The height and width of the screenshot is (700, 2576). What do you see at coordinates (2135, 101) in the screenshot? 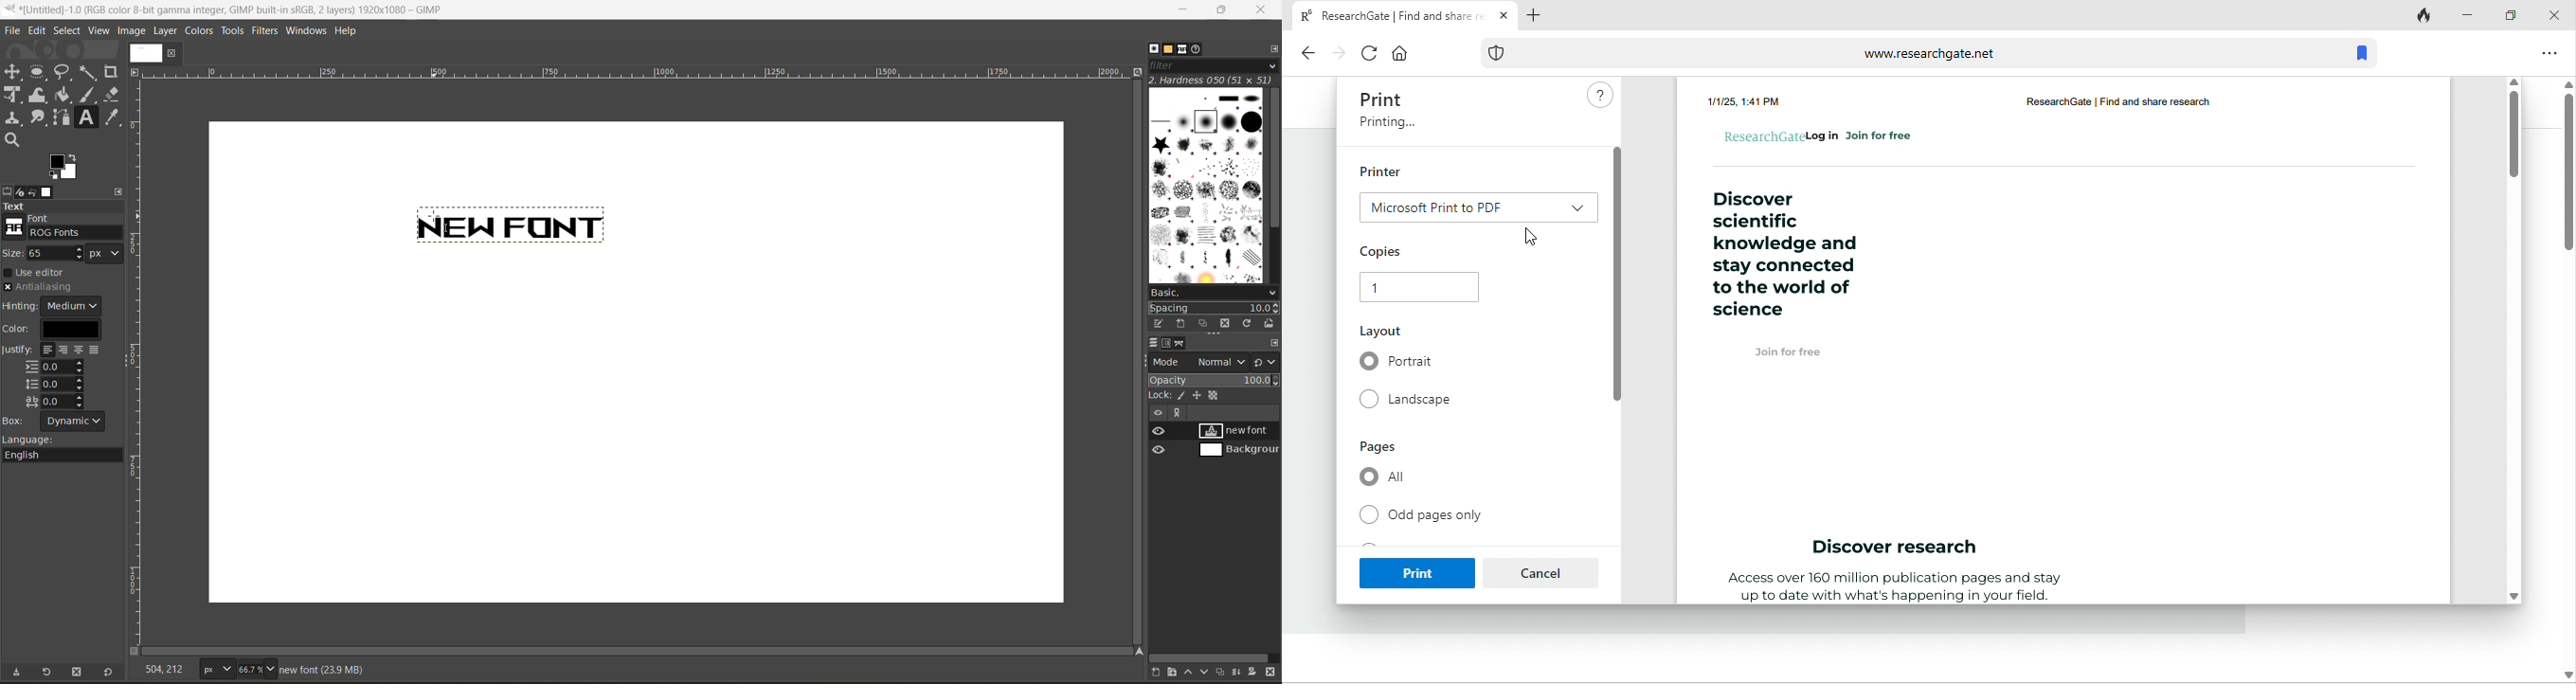
I see `research gate` at bounding box center [2135, 101].